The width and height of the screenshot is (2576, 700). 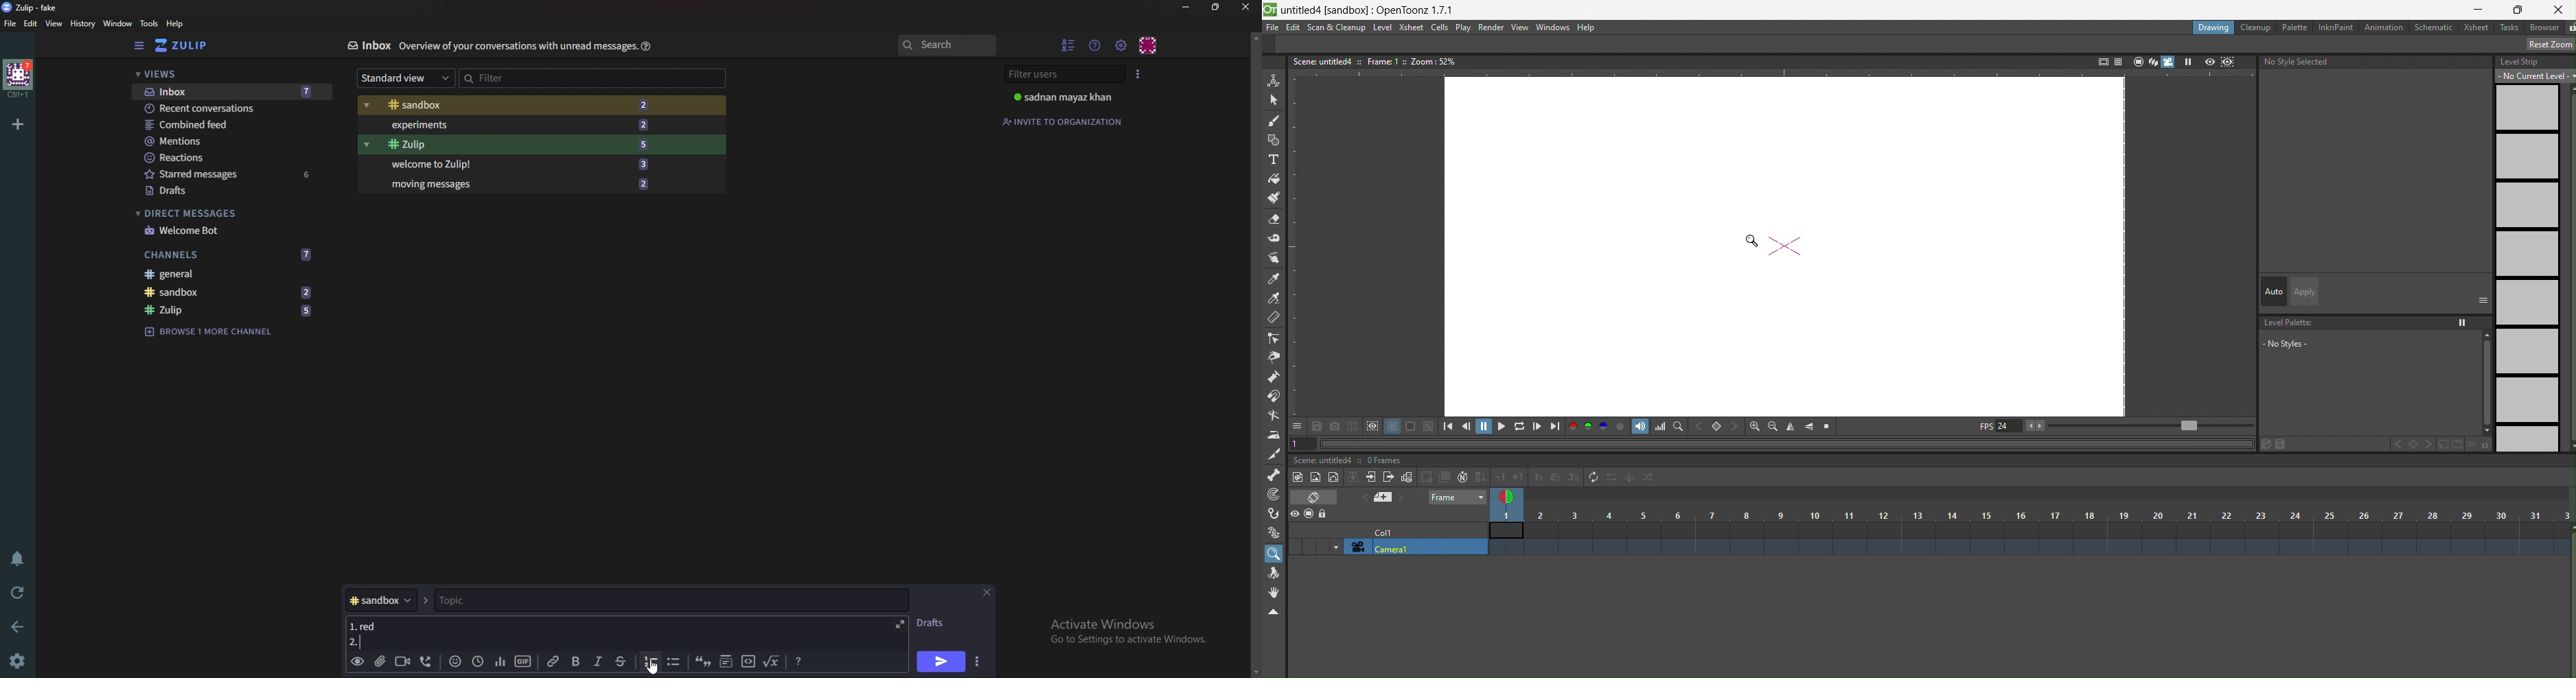 I want to click on Cursor, so click(x=655, y=667).